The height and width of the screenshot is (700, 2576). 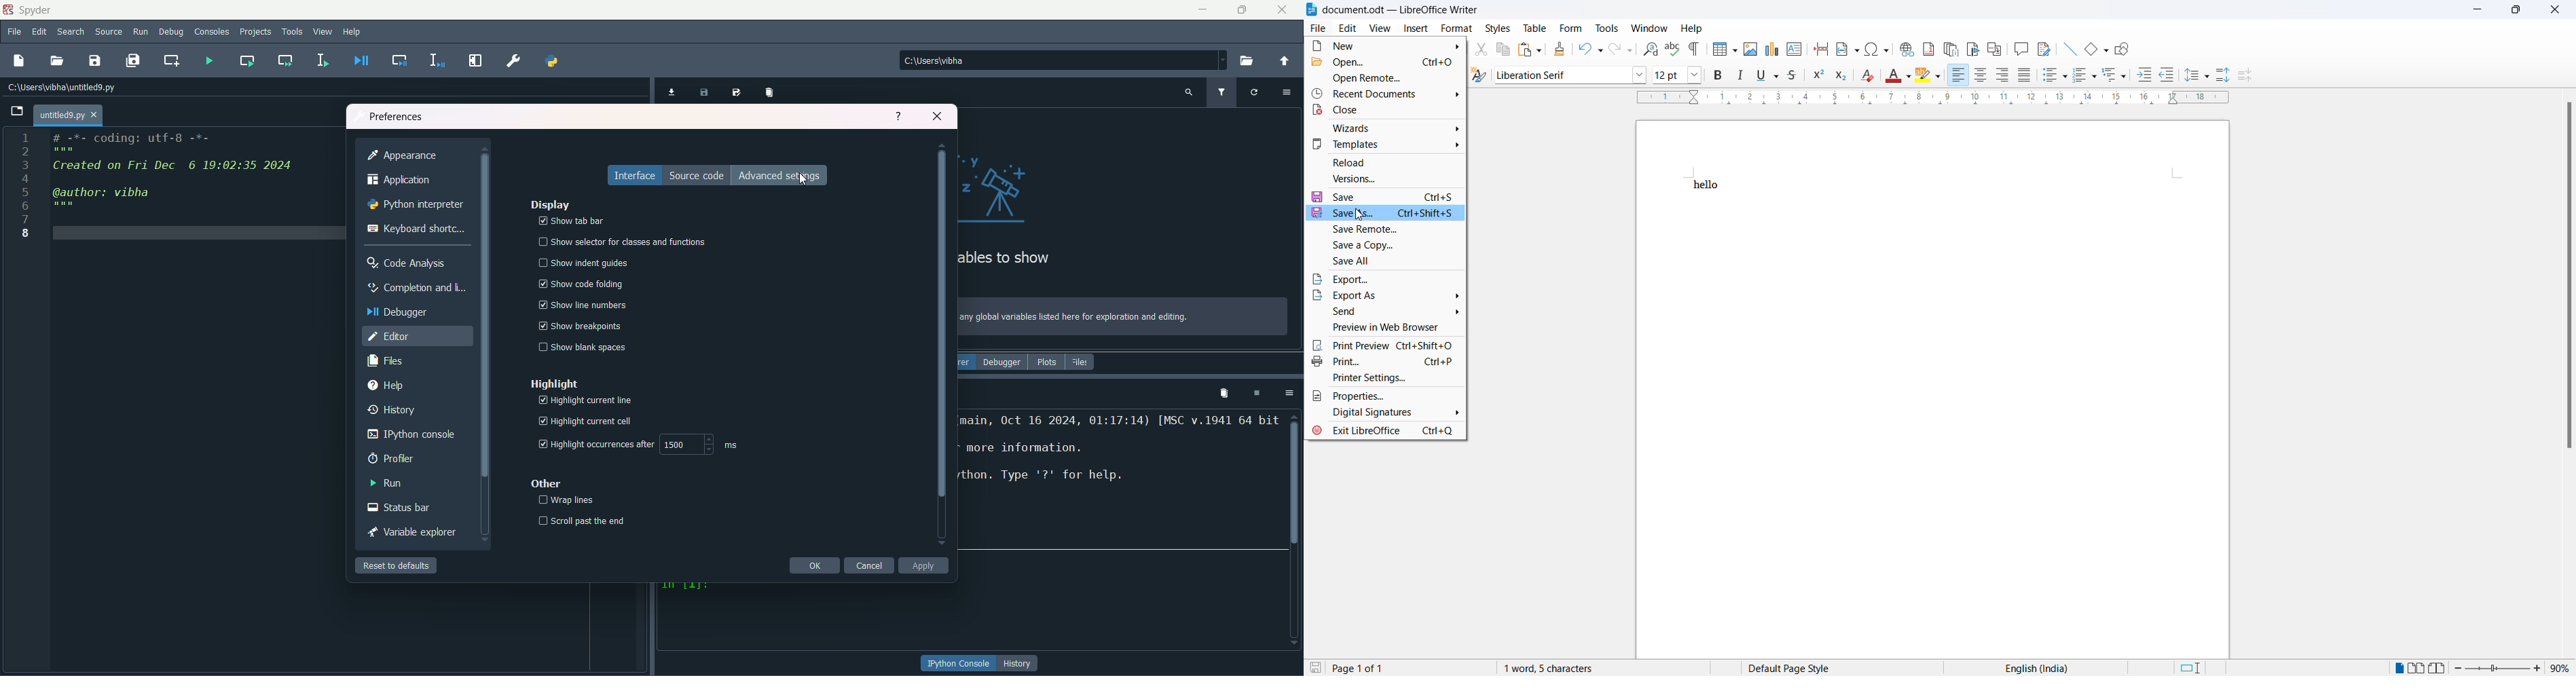 What do you see at coordinates (323, 60) in the screenshot?
I see `run selection` at bounding box center [323, 60].